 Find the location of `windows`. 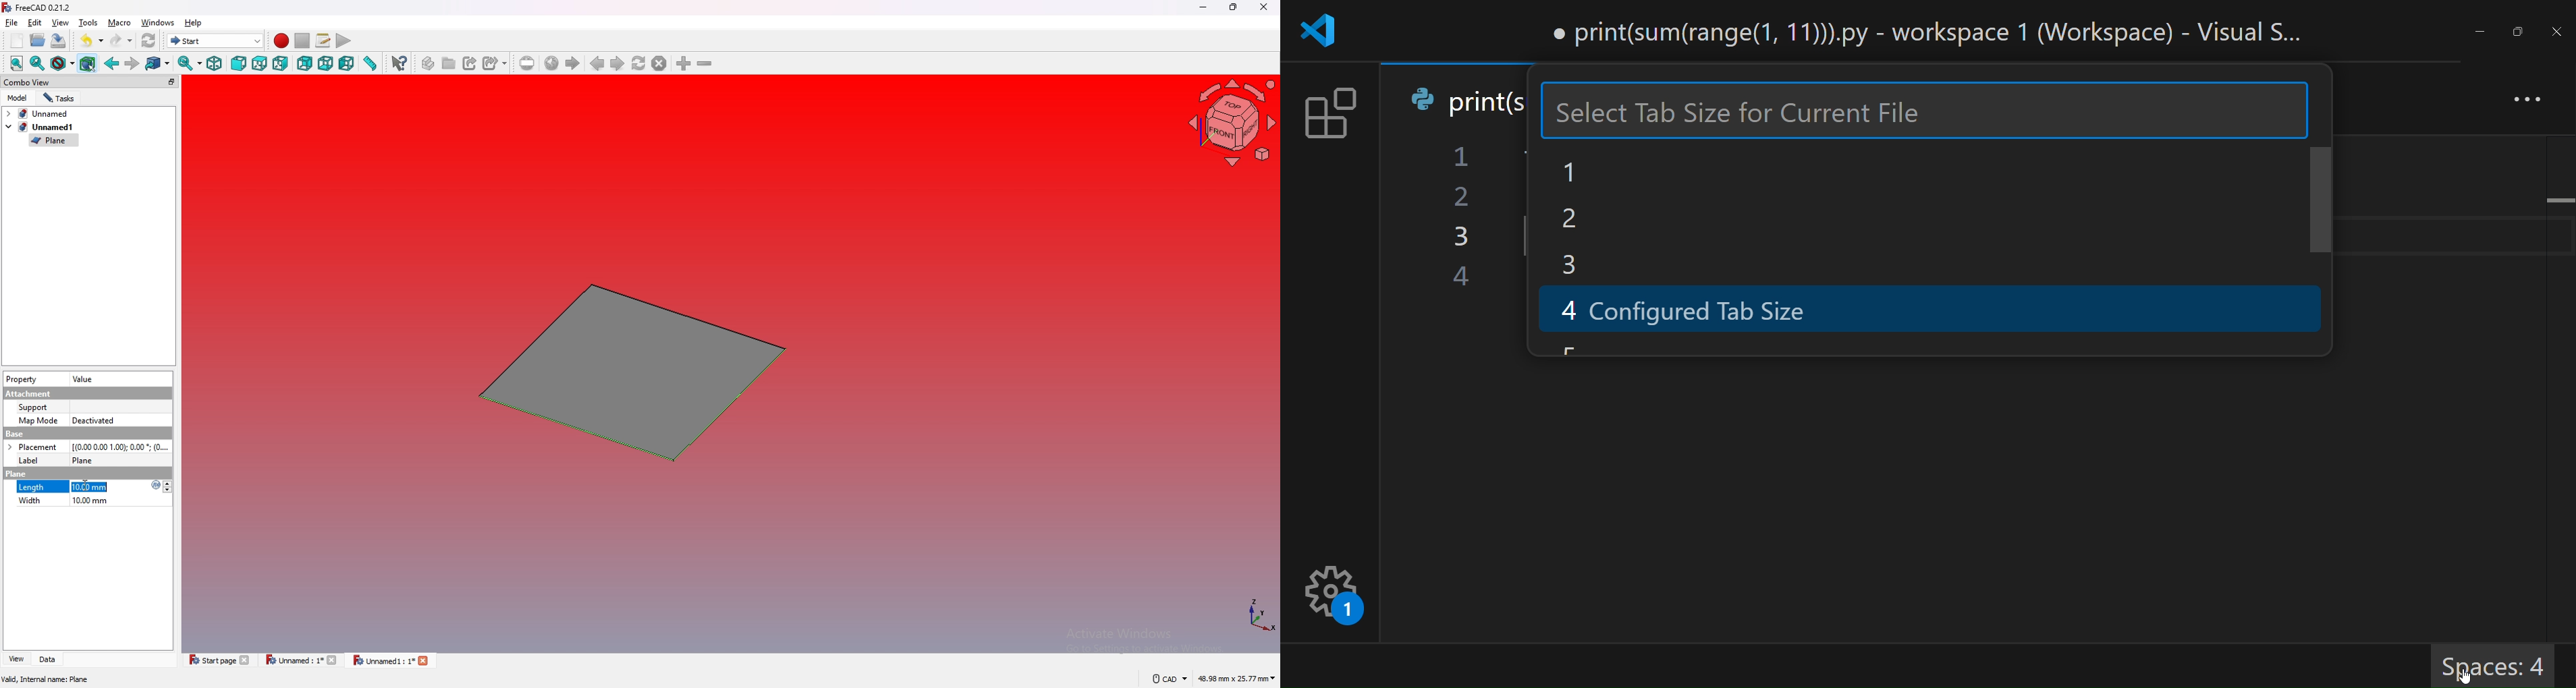

windows is located at coordinates (158, 22).